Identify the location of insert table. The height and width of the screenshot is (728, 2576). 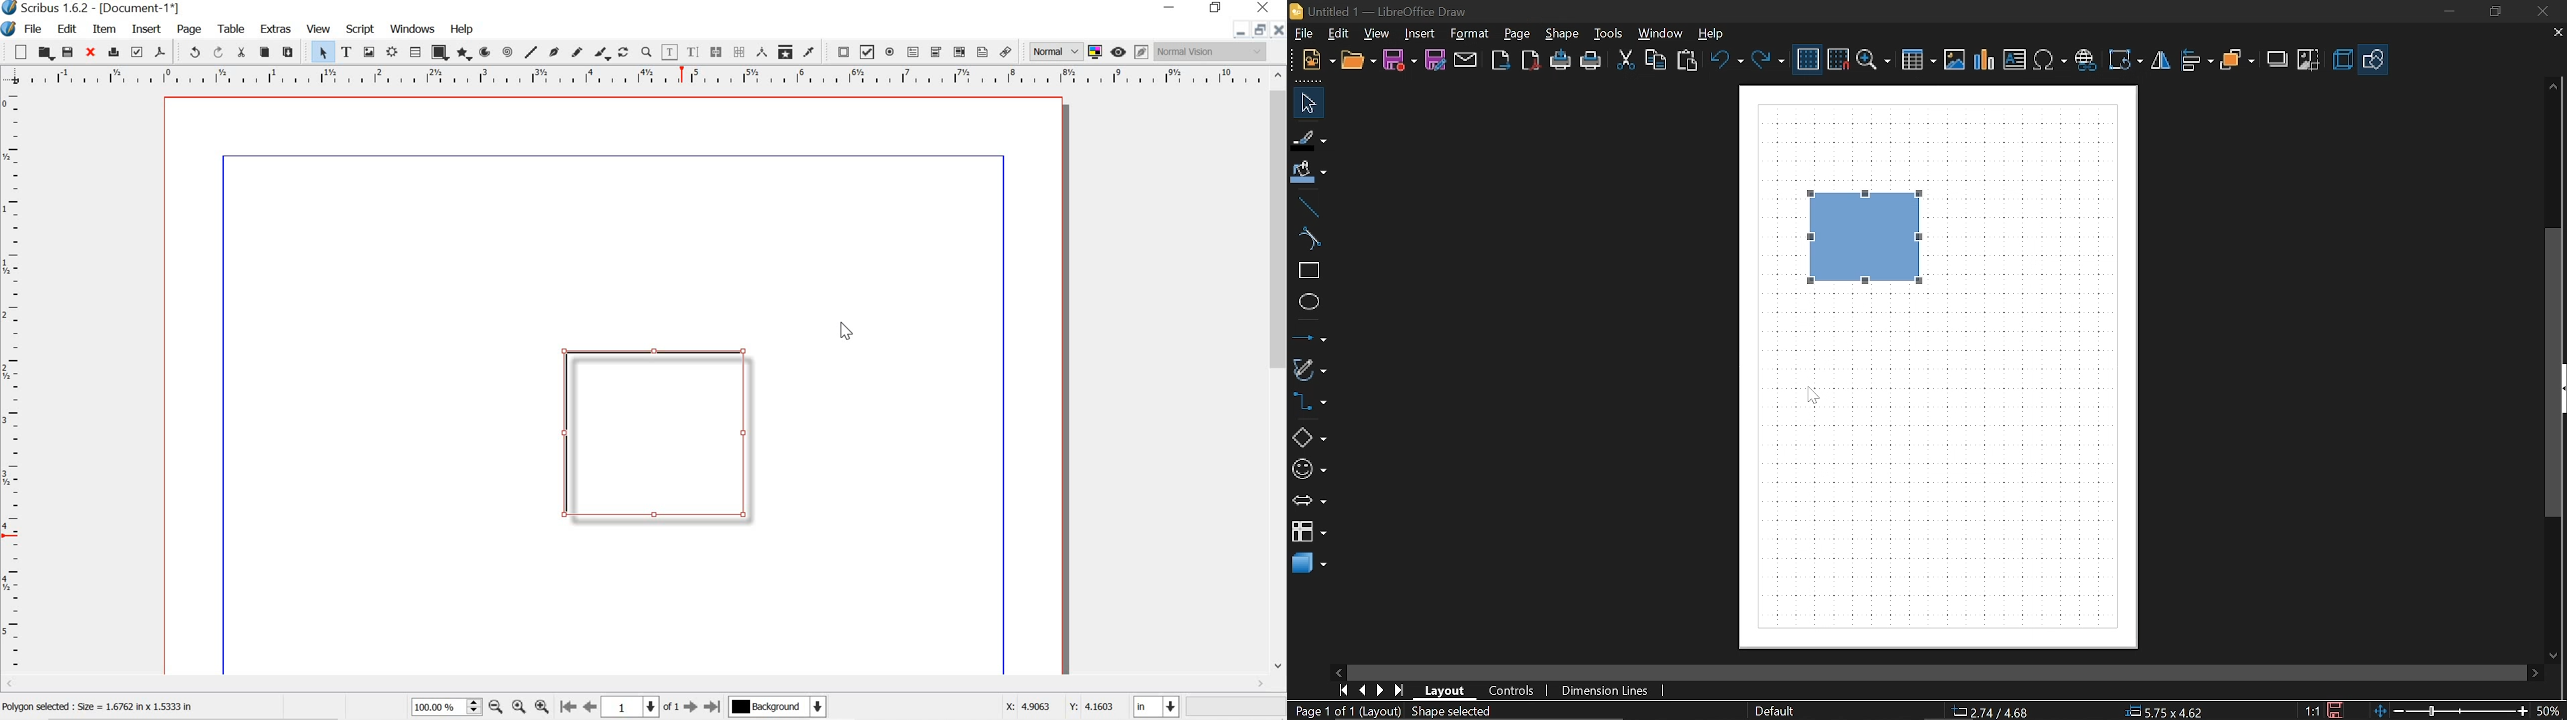
(1918, 61).